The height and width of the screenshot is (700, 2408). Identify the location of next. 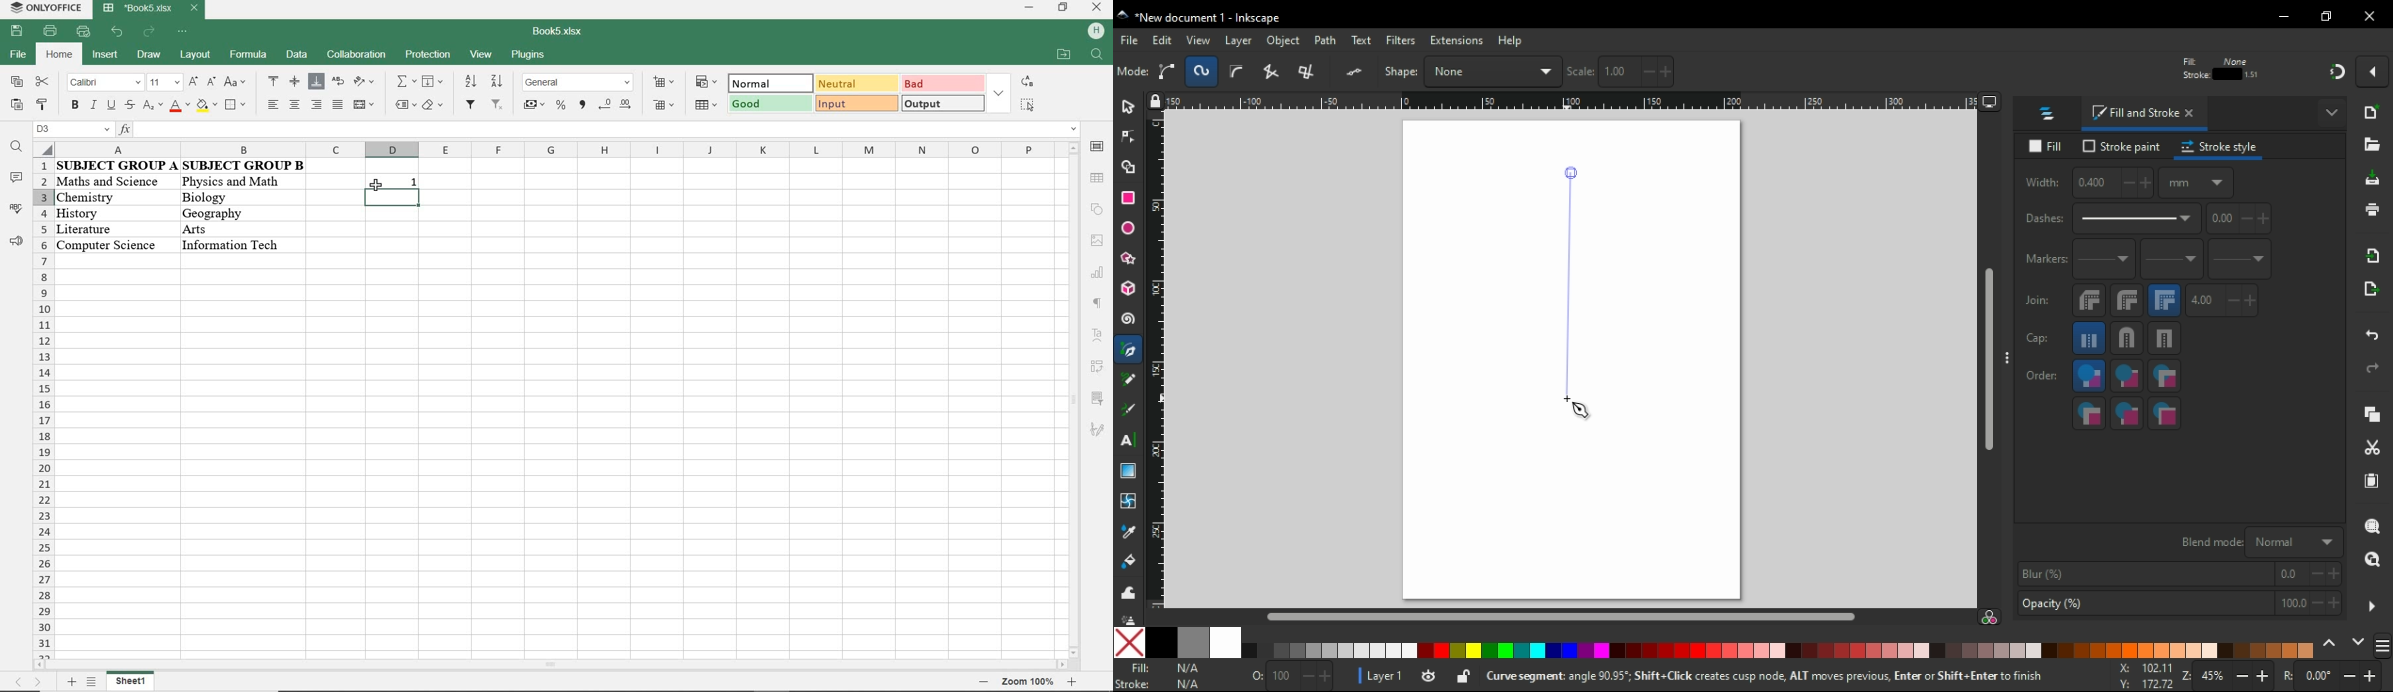
(38, 682).